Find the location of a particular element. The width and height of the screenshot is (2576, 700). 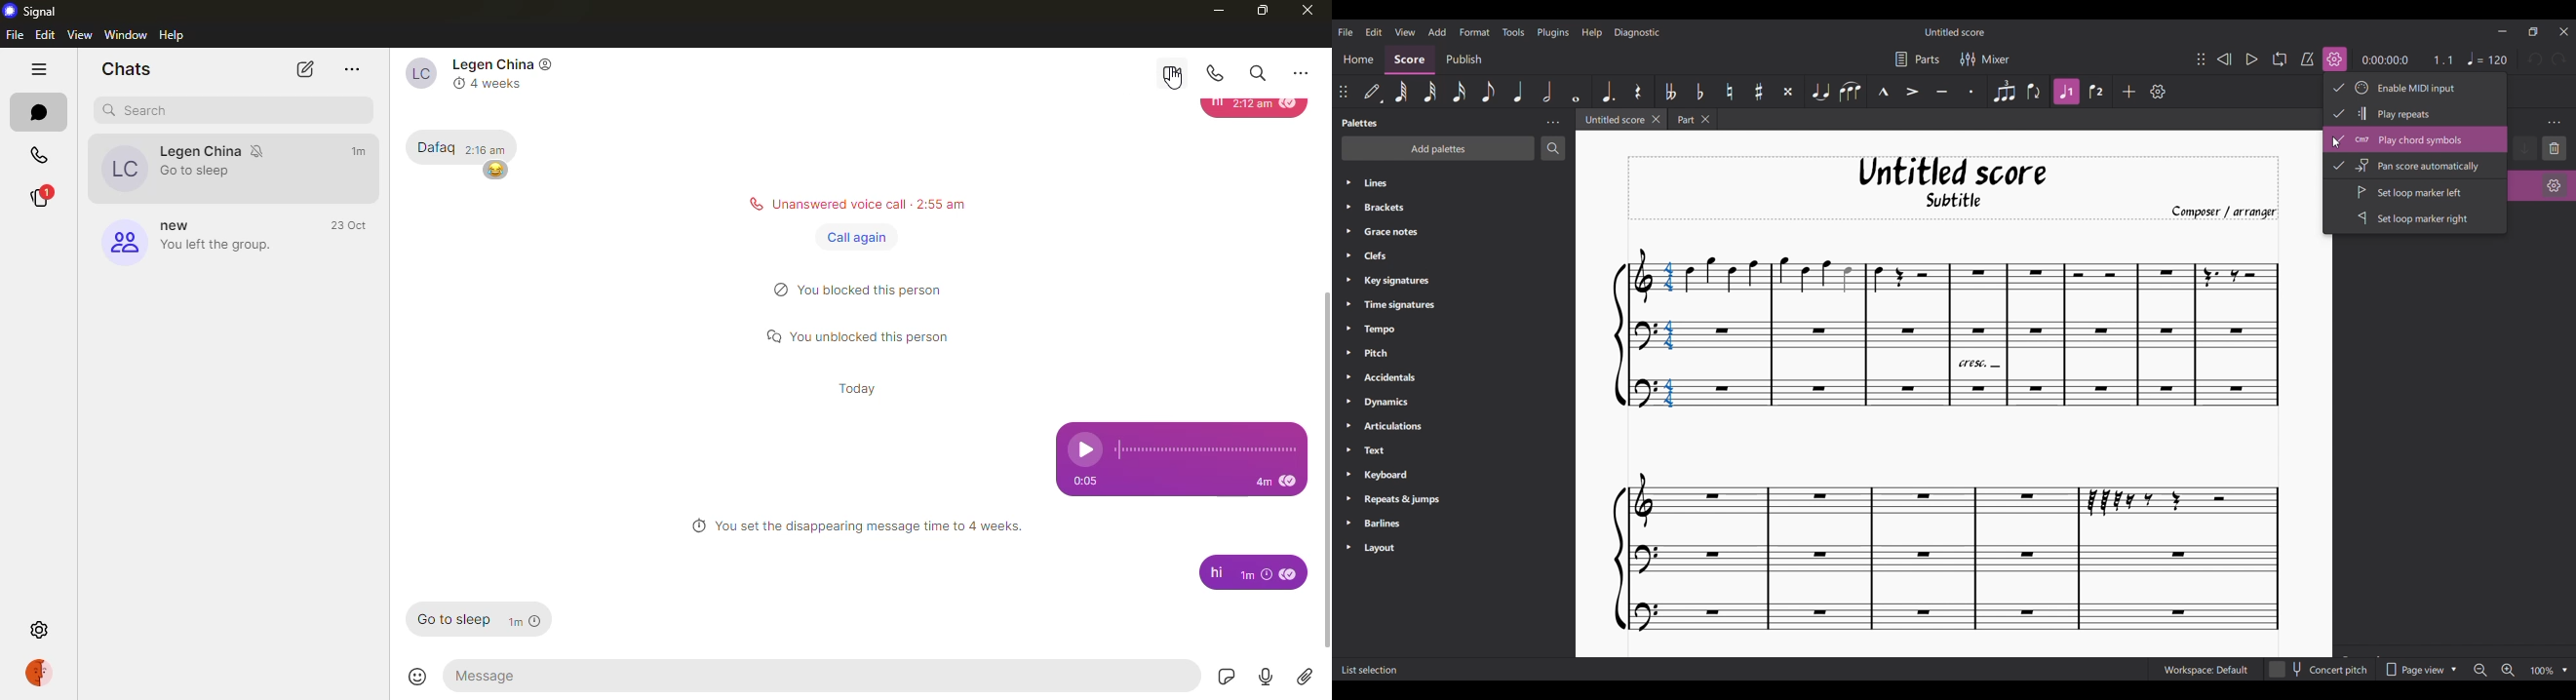

Staccato is located at coordinates (1972, 91).